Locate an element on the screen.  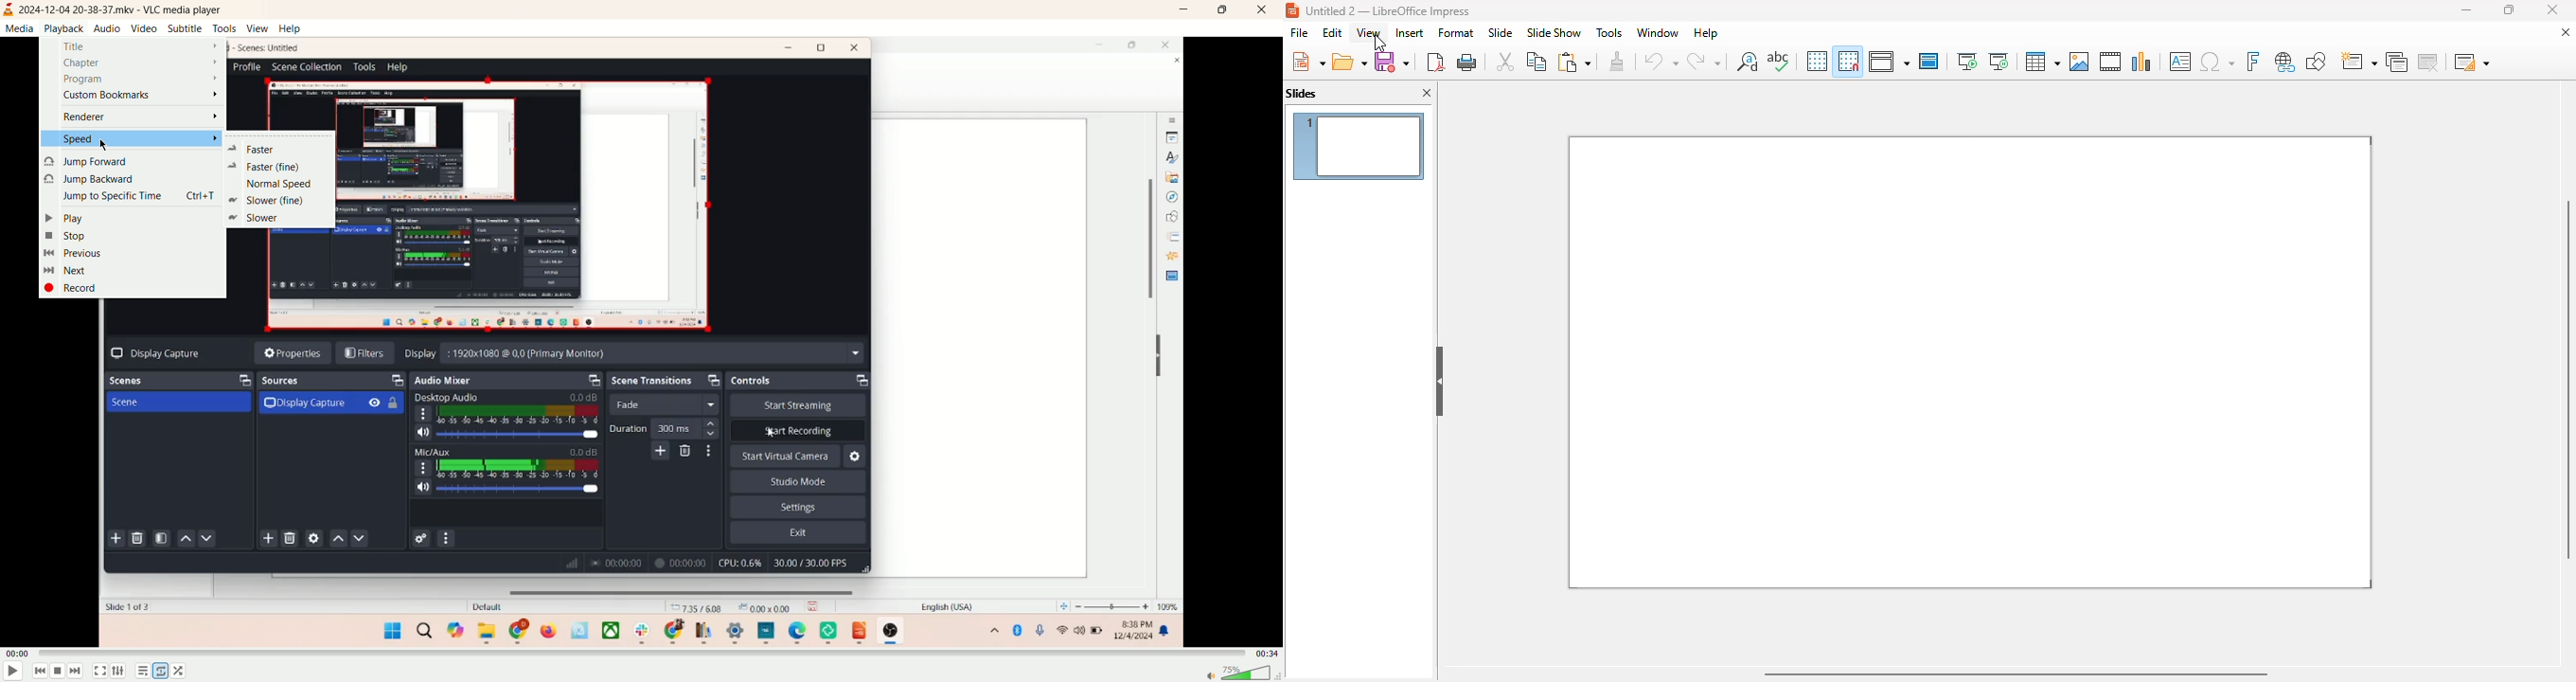
Cursor is located at coordinates (104, 144).